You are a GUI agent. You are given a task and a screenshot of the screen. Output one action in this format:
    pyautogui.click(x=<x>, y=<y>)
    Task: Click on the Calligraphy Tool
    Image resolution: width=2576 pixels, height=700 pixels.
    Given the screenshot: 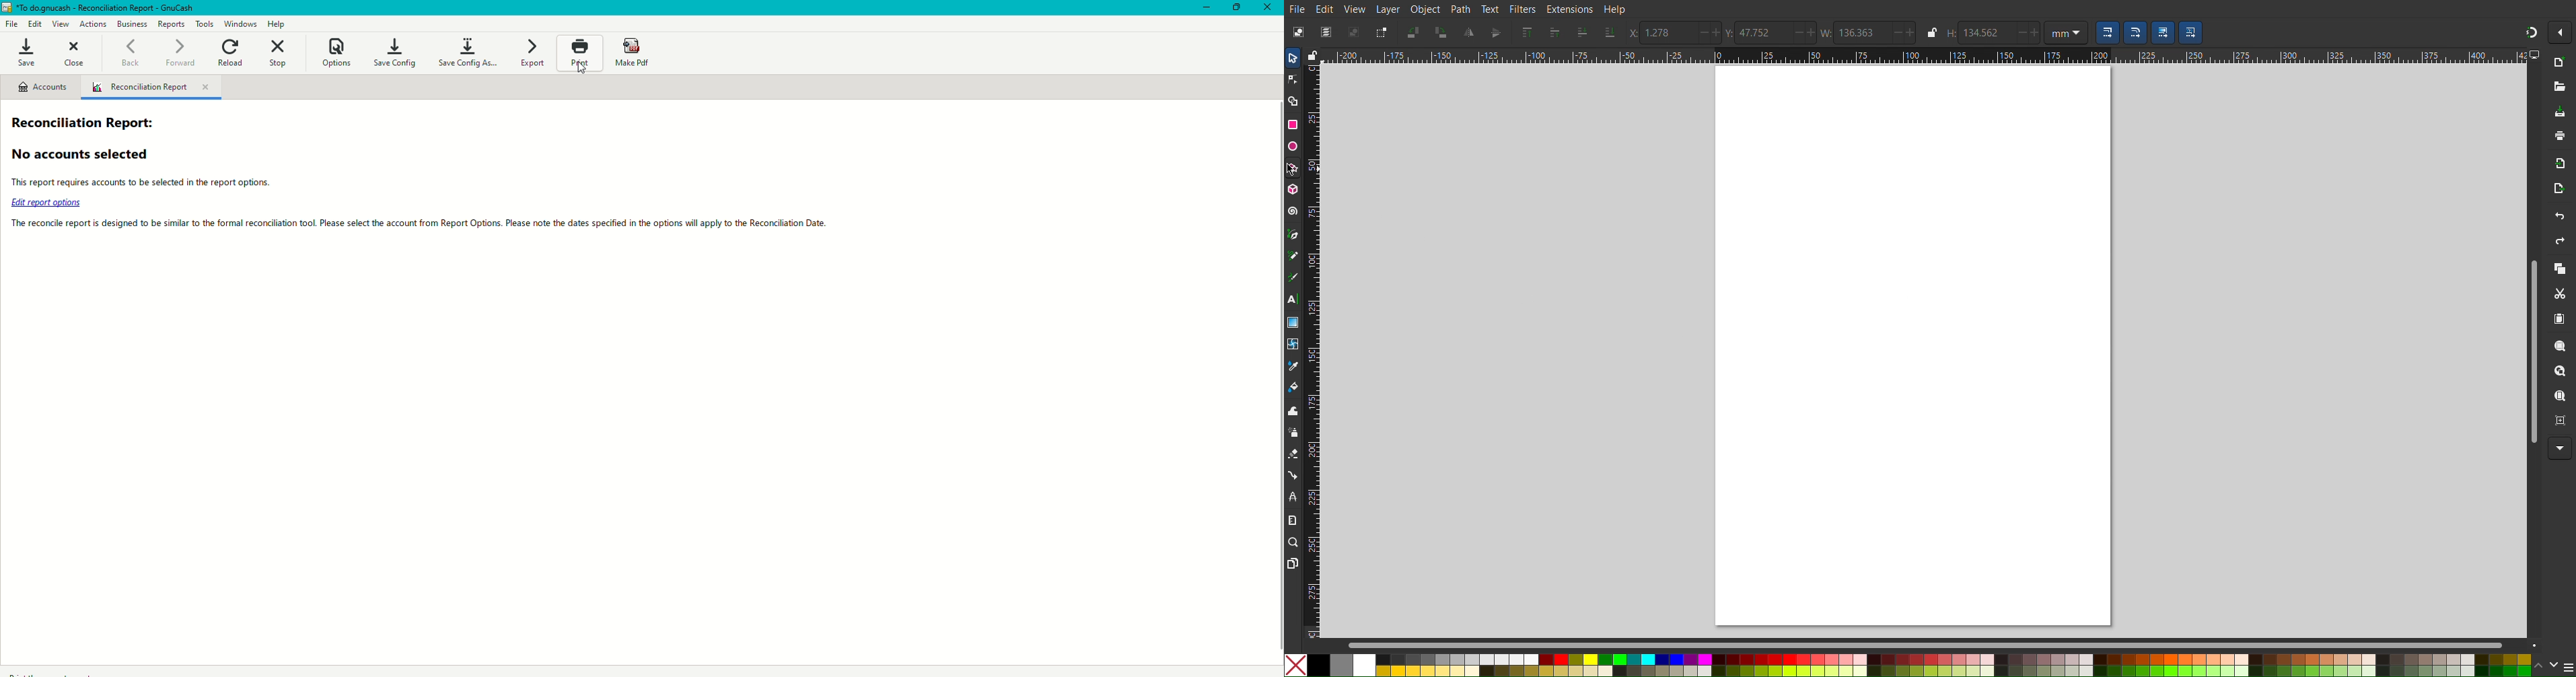 What is the action you would take?
    pyautogui.click(x=1292, y=277)
    